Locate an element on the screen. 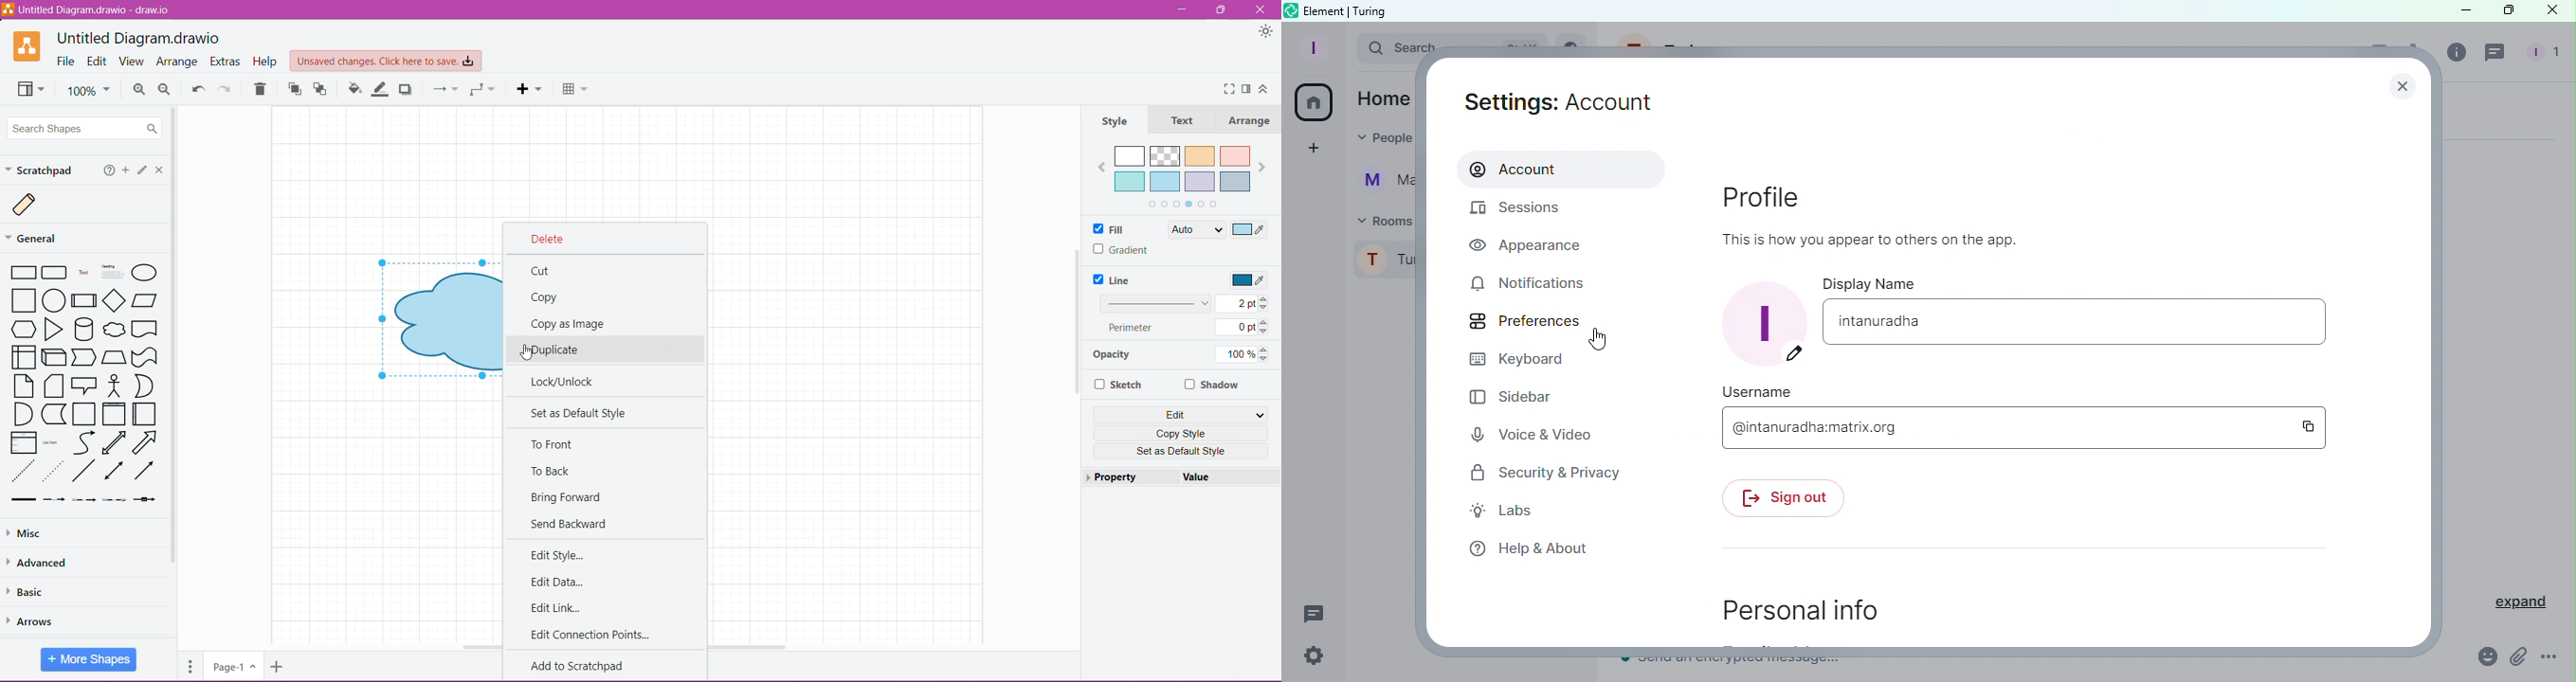  Edit is located at coordinates (1181, 414).